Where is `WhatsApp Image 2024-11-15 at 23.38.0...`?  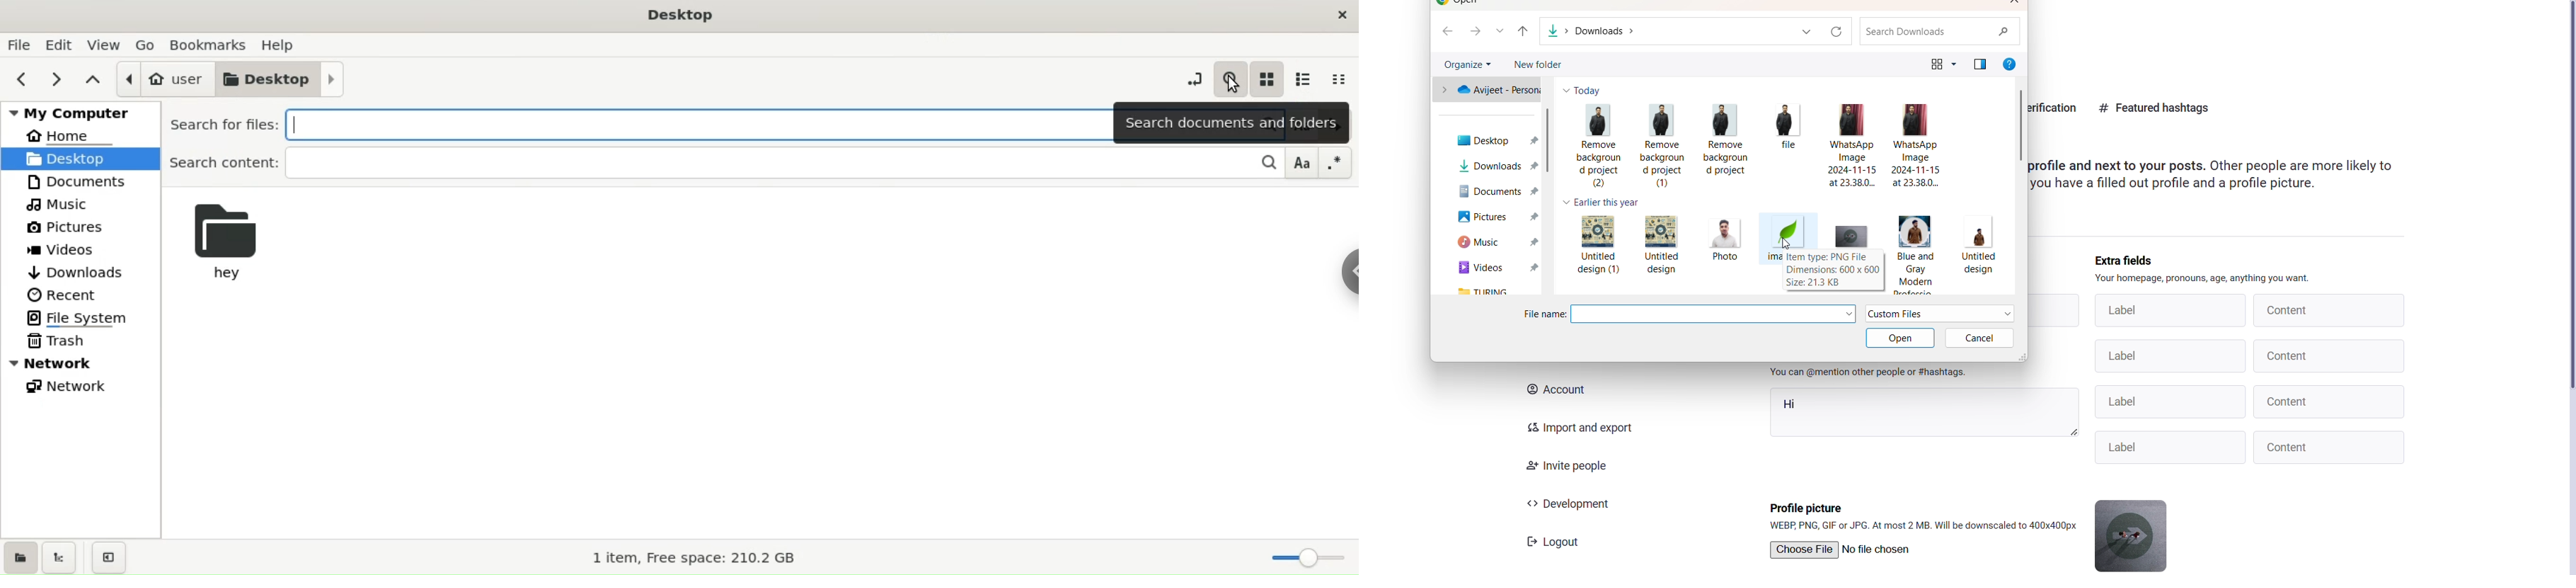
WhatsApp Image 2024-11-15 at 23.38.0... is located at coordinates (1855, 145).